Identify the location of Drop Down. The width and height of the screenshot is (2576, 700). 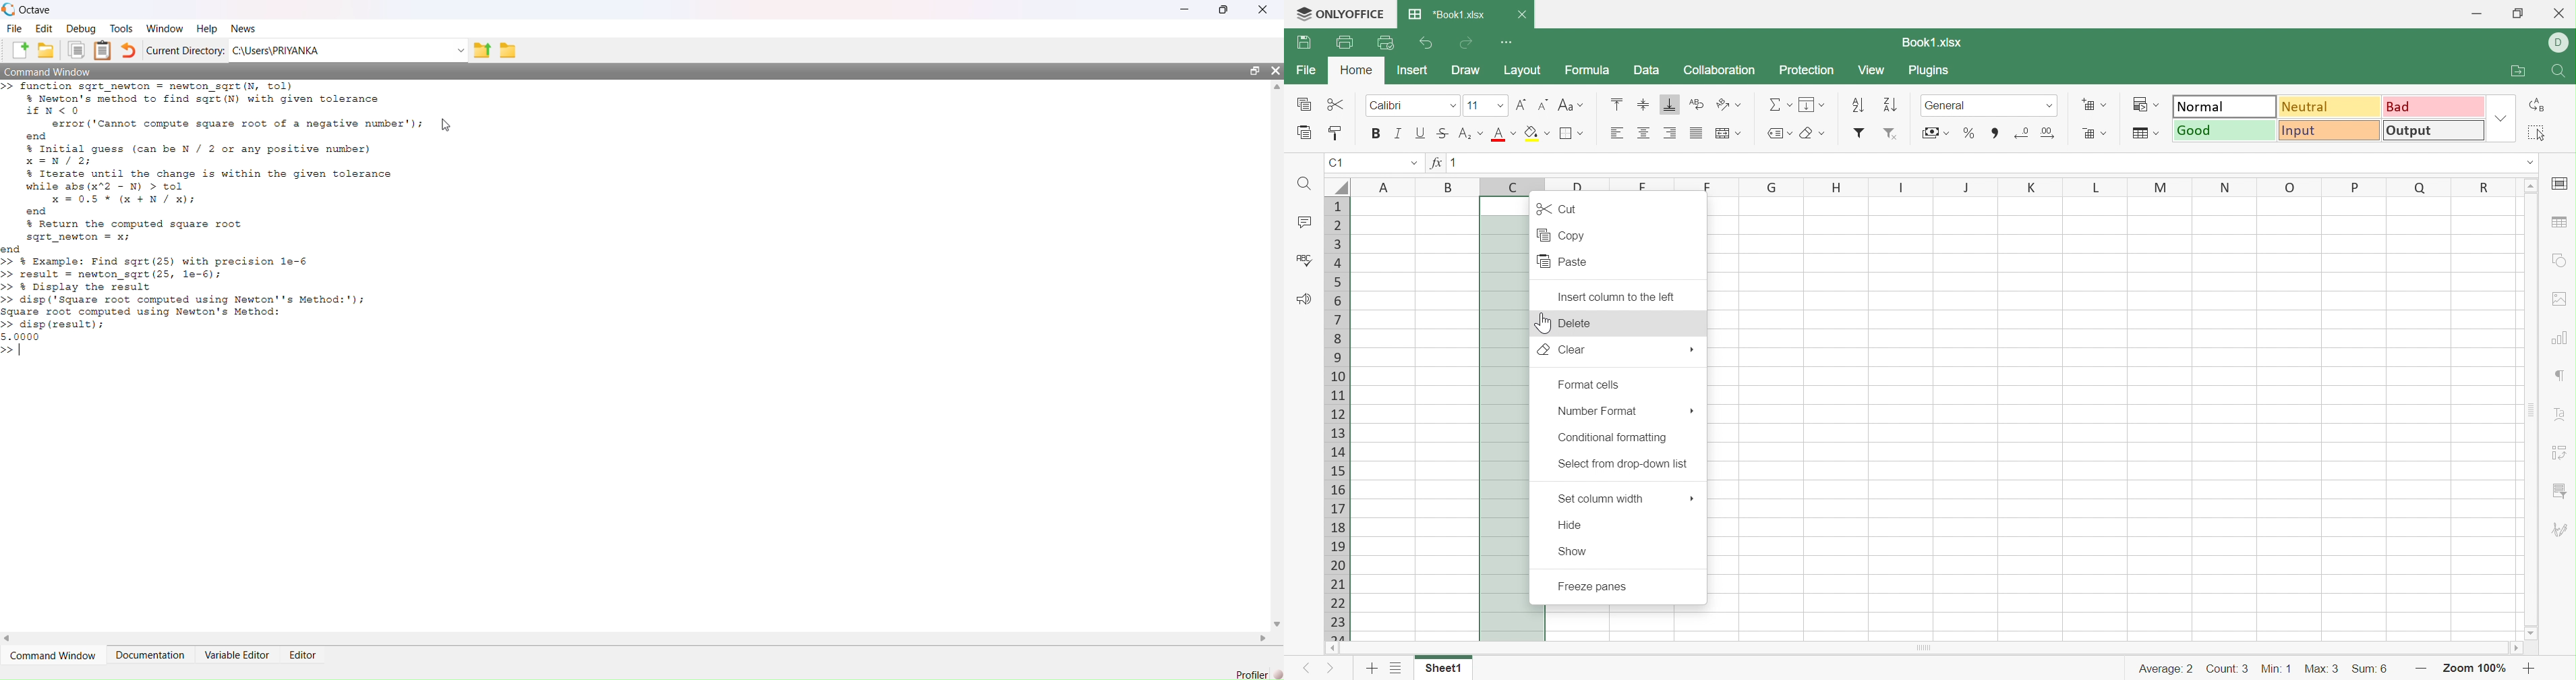
(1579, 105).